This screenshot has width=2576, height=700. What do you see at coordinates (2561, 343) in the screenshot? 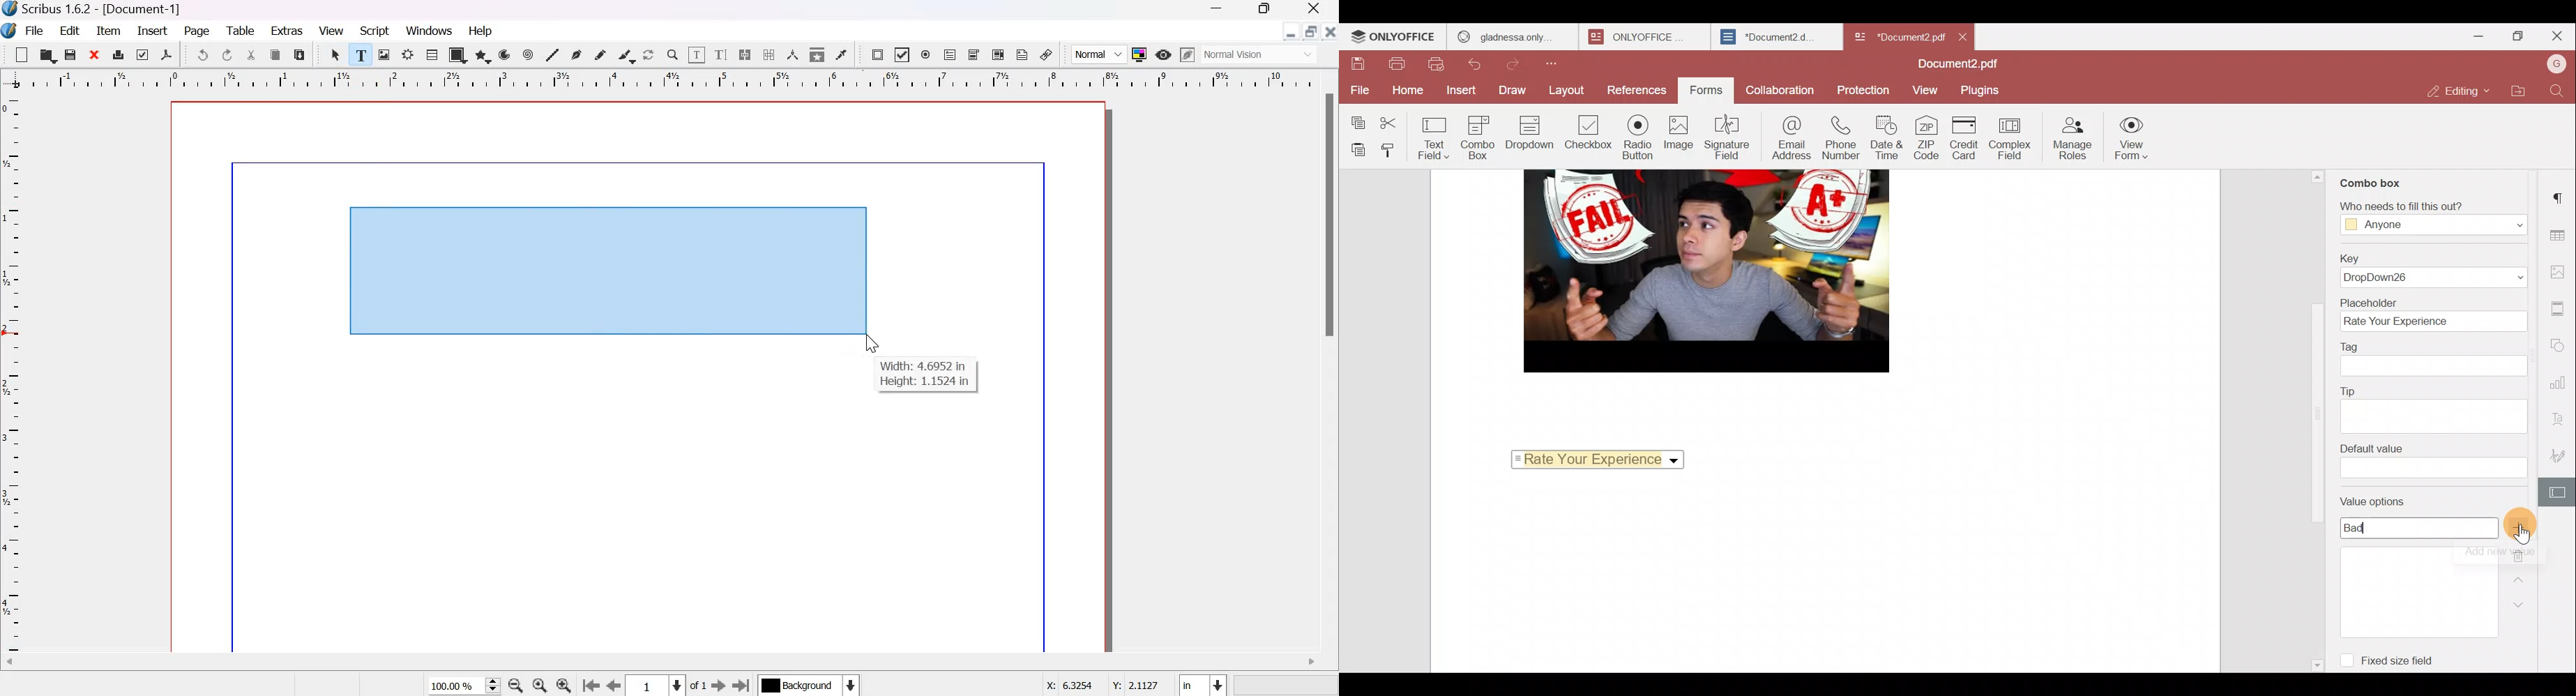
I see `Shapes settings` at bounding box center [2561, 343].